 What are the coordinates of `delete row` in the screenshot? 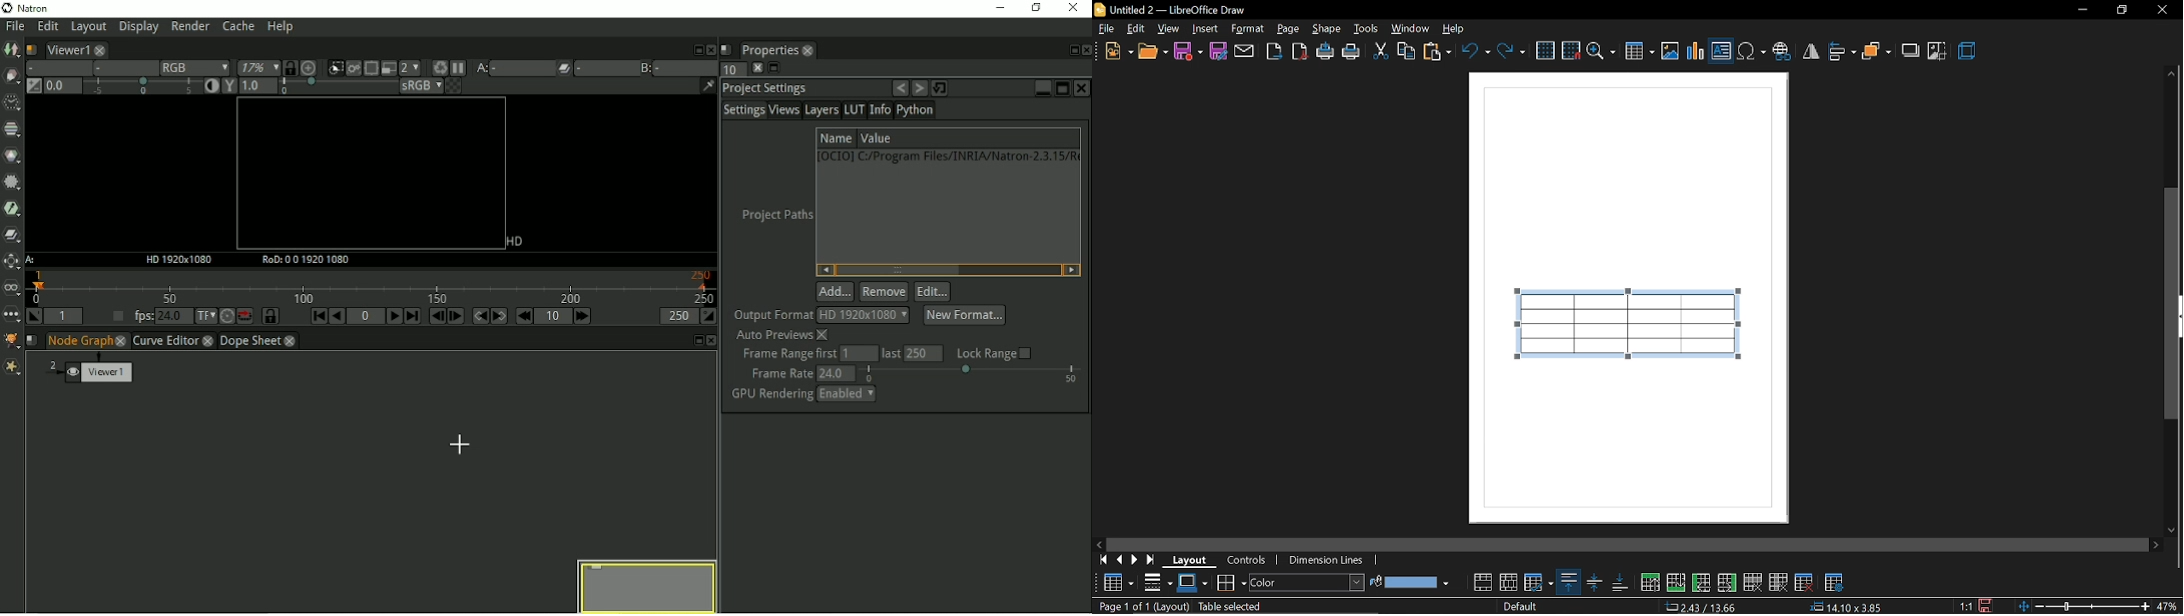 It's located at (1753, 582).